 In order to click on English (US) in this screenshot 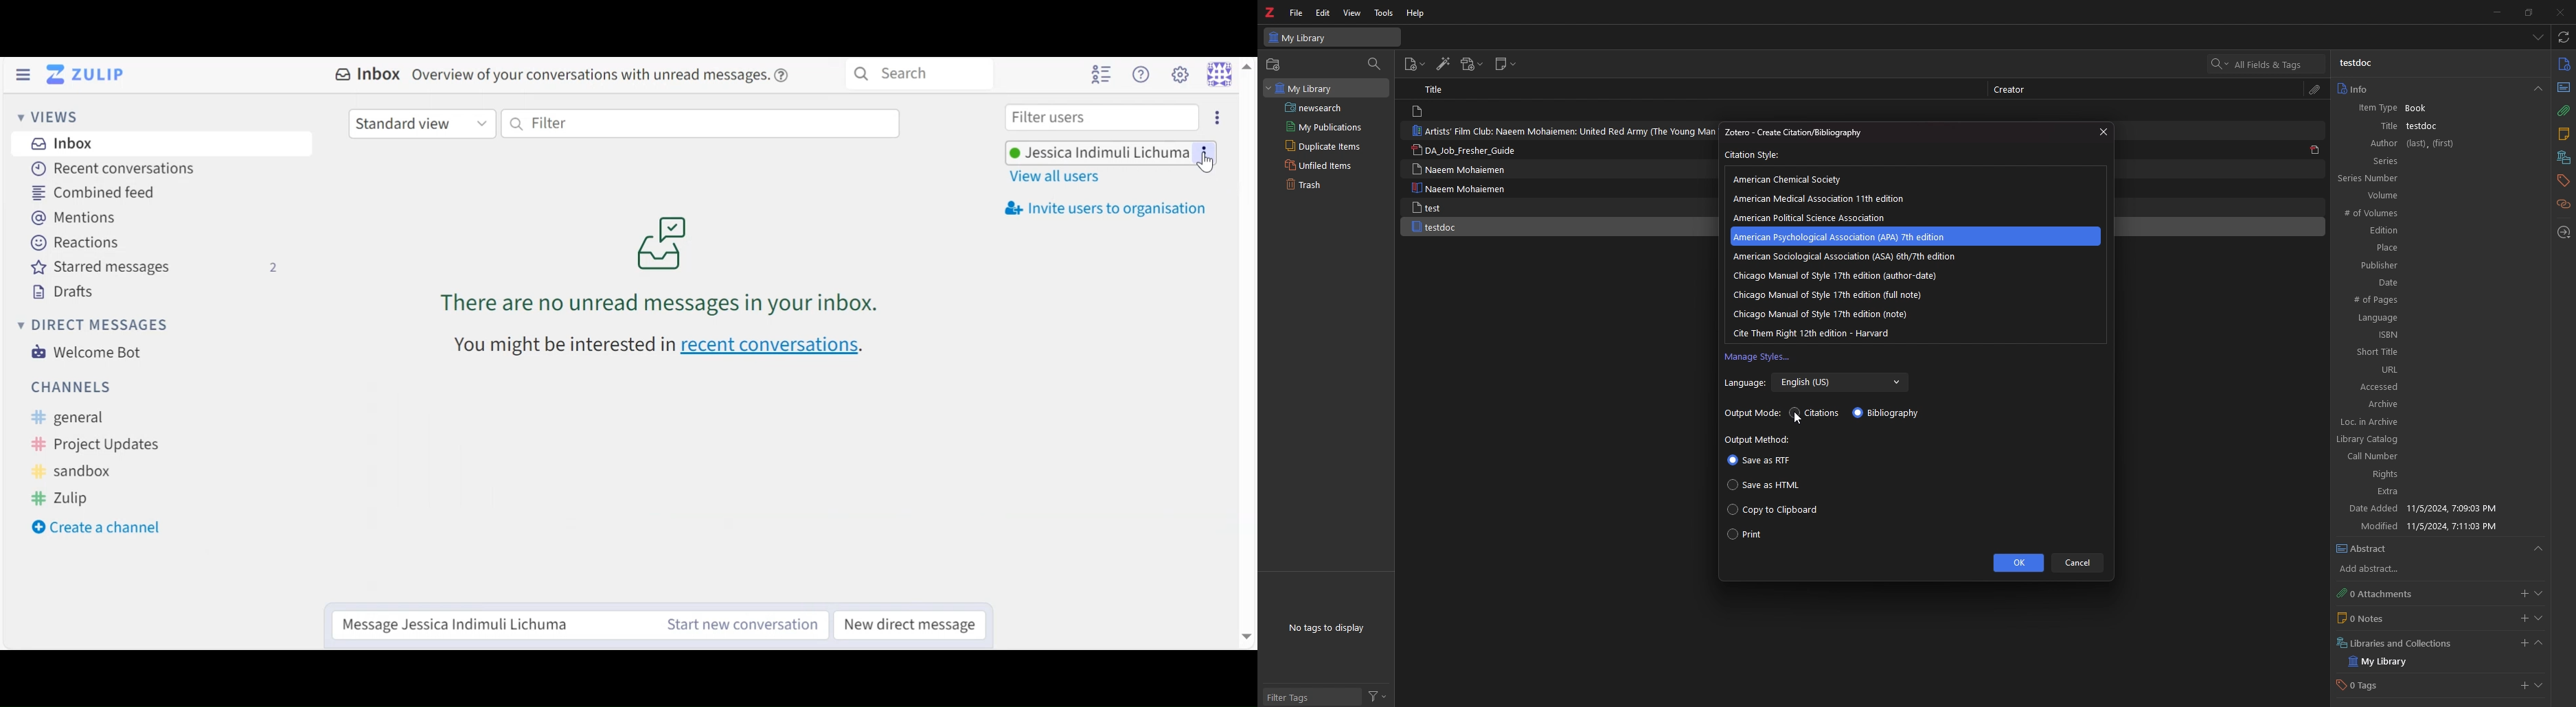, I will do `click(1841, 383)`.